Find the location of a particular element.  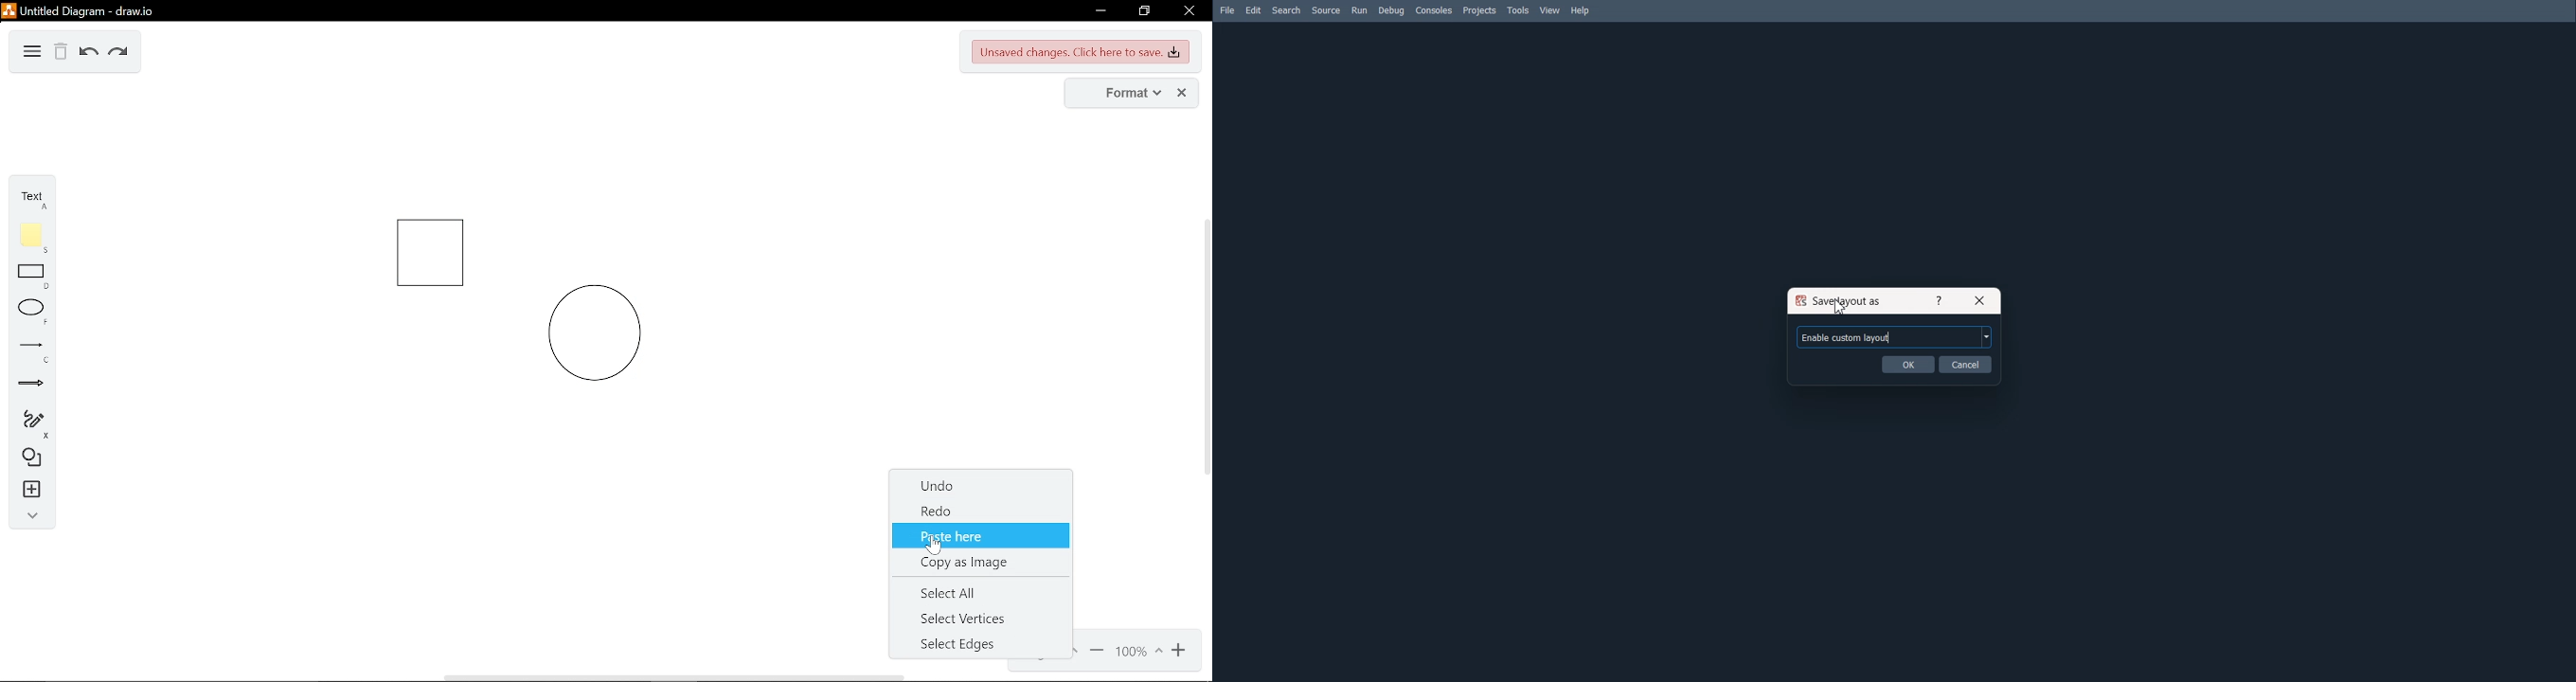

redo is located at coordinates (982, 513).